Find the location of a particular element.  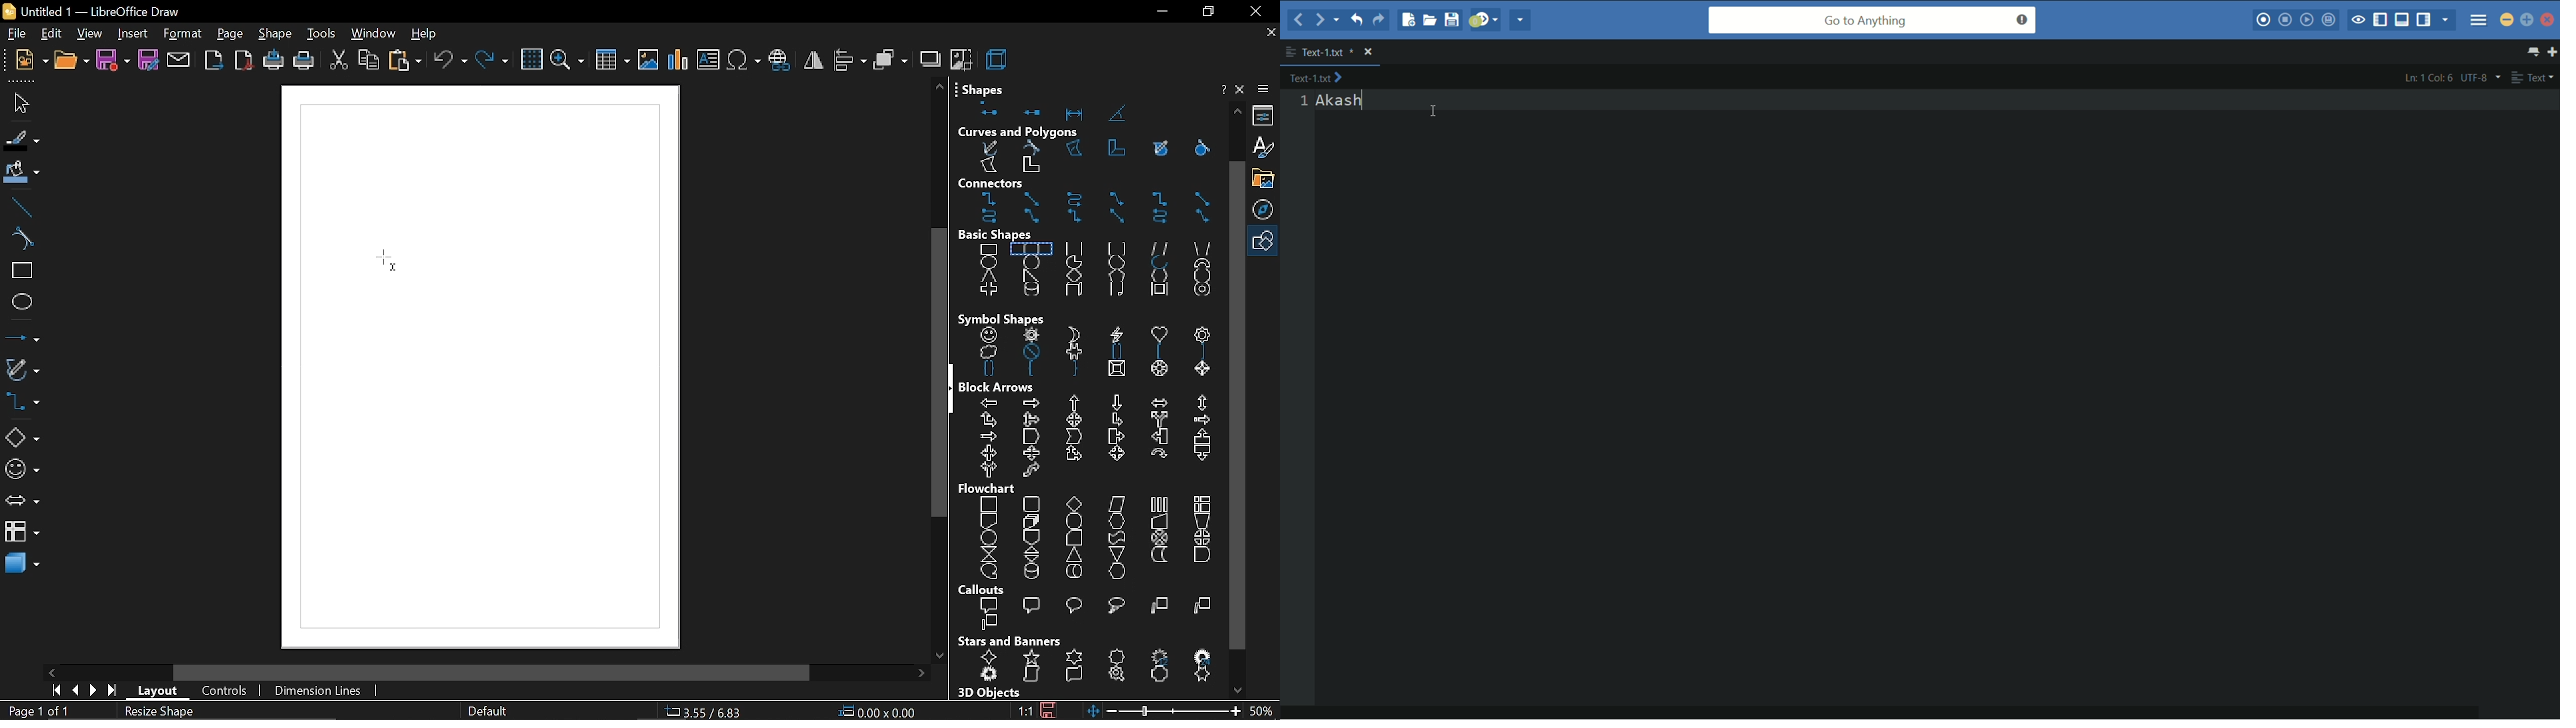

shapes is located at coordinates (987, 86).